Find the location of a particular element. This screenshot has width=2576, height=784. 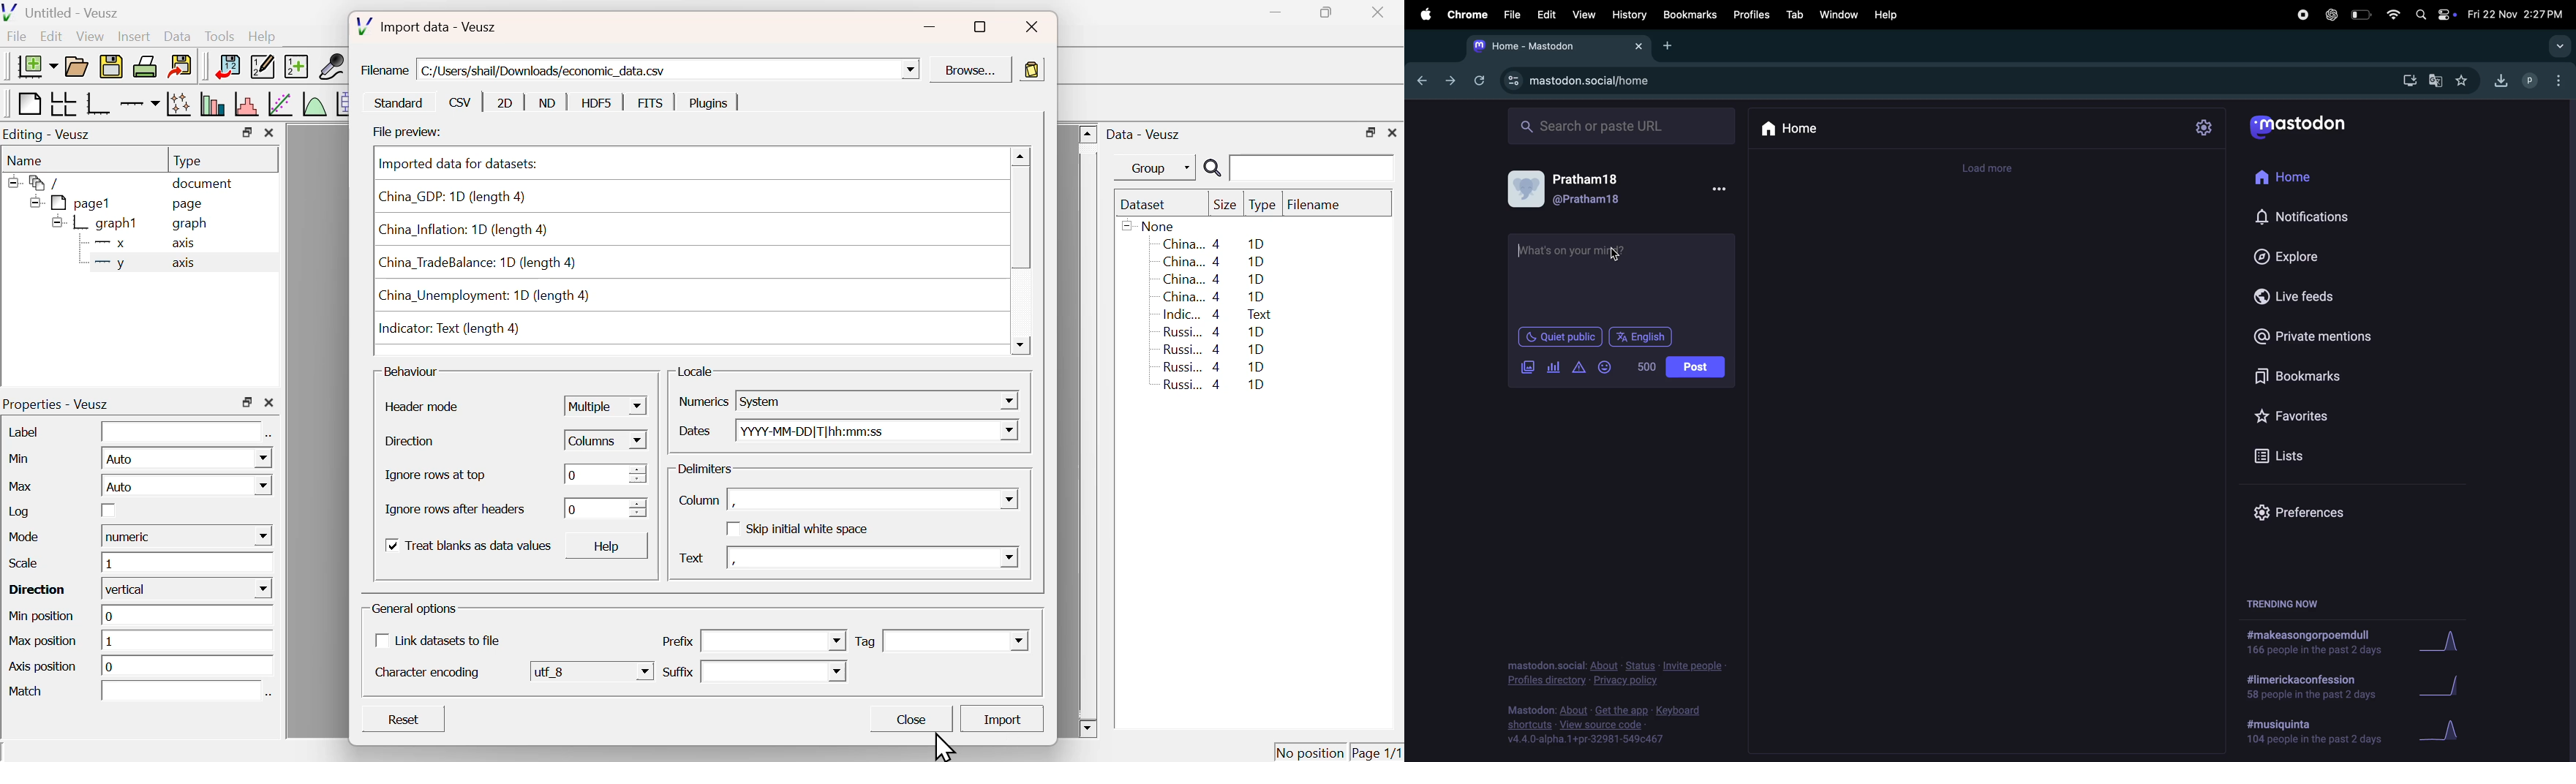

Browse... is located at coordinates (966, 71).